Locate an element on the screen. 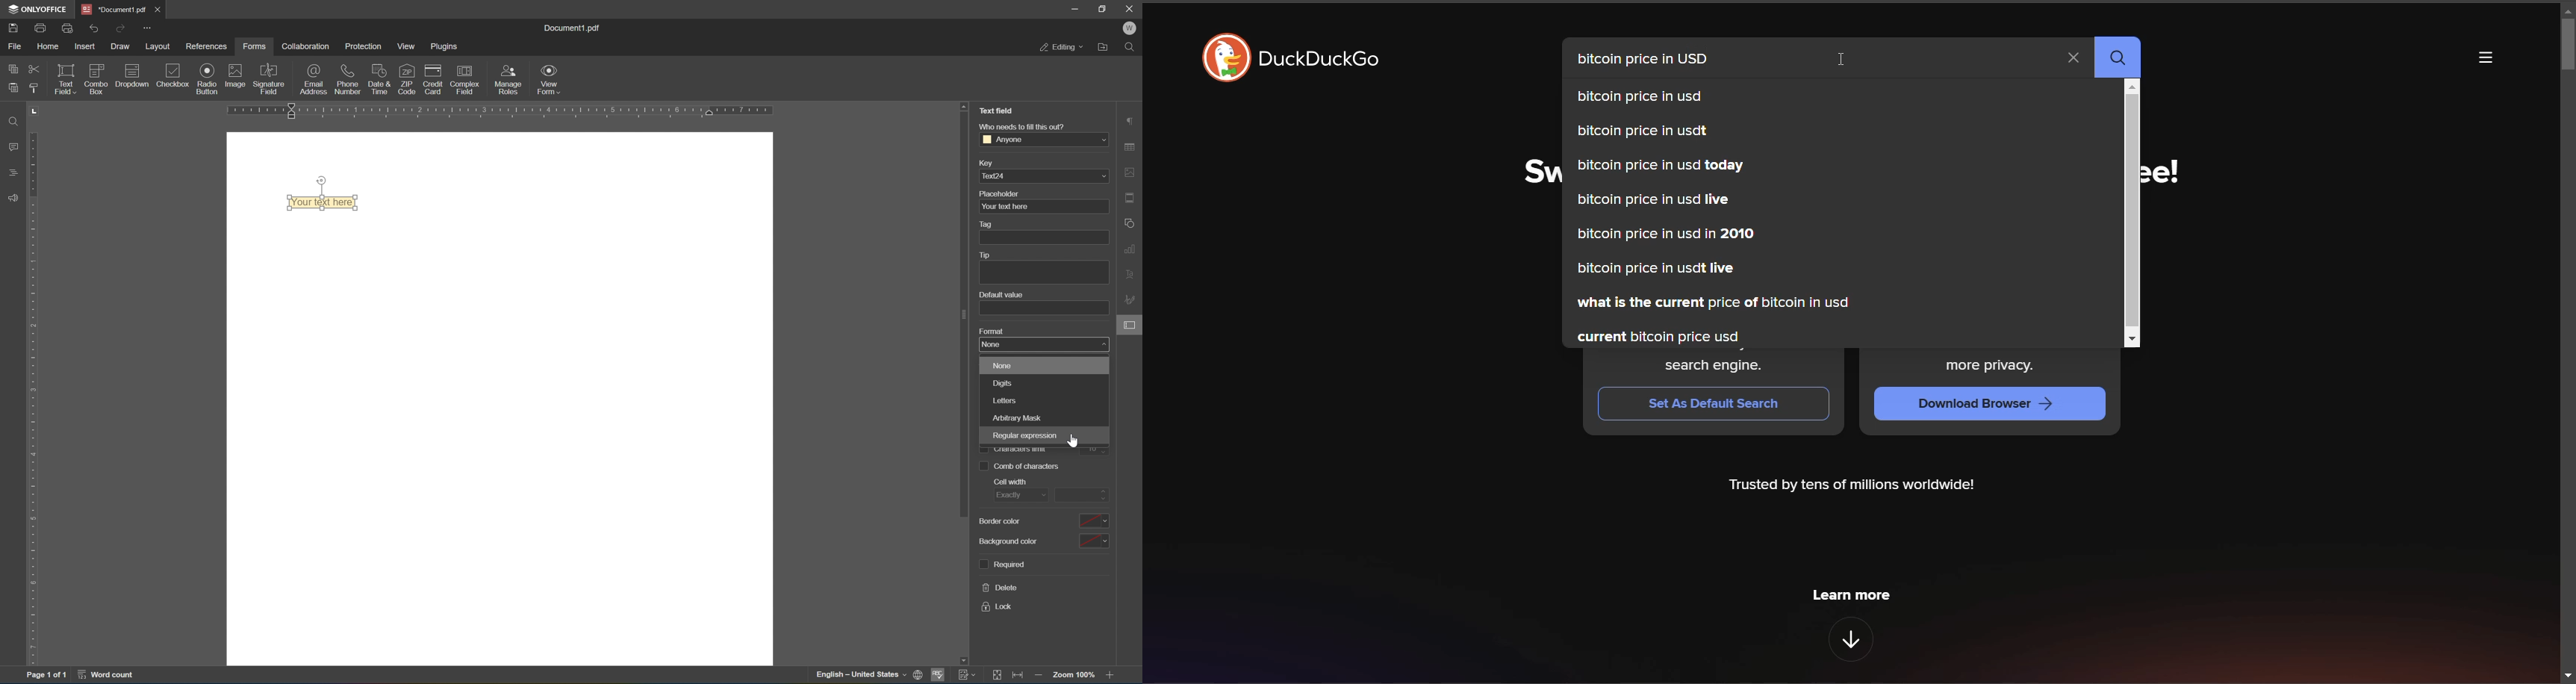 The width and height of the screenshot is (2576, 700). duckduckgo title is located at coordinates (1328, 59).